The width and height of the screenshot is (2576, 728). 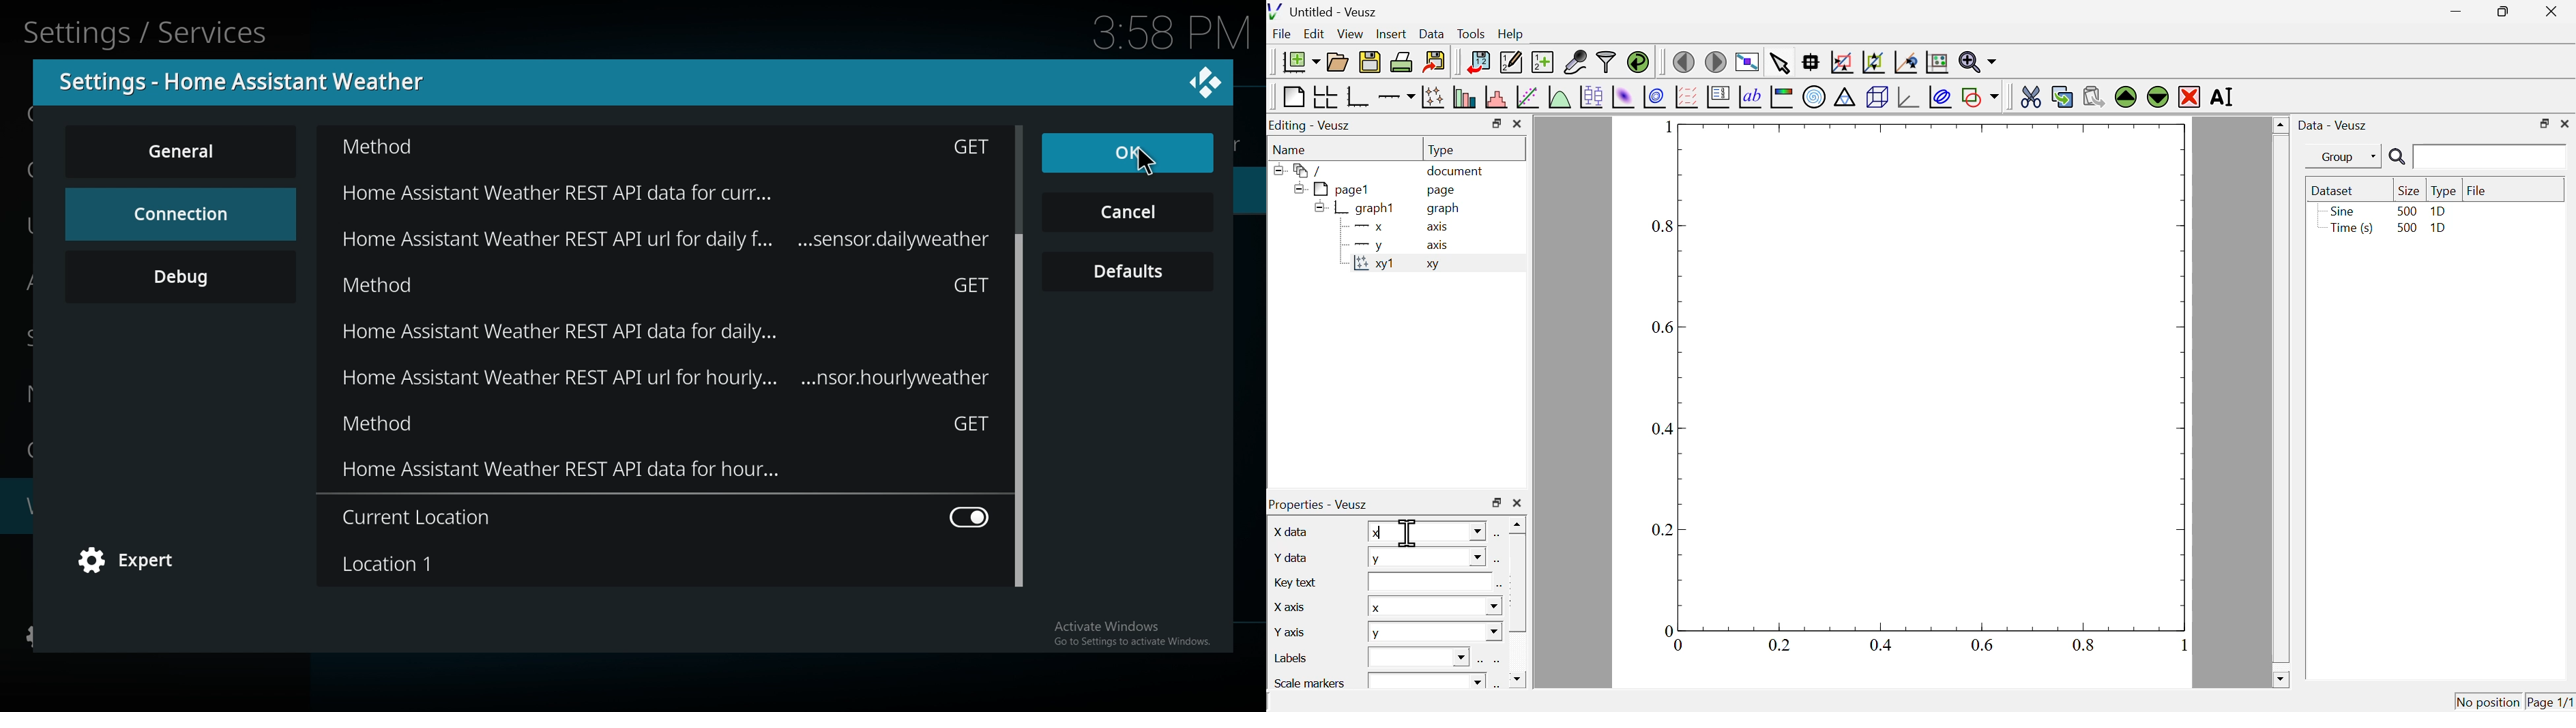 I want to click on add an axis to the plot, so click(x=1396, y=97).